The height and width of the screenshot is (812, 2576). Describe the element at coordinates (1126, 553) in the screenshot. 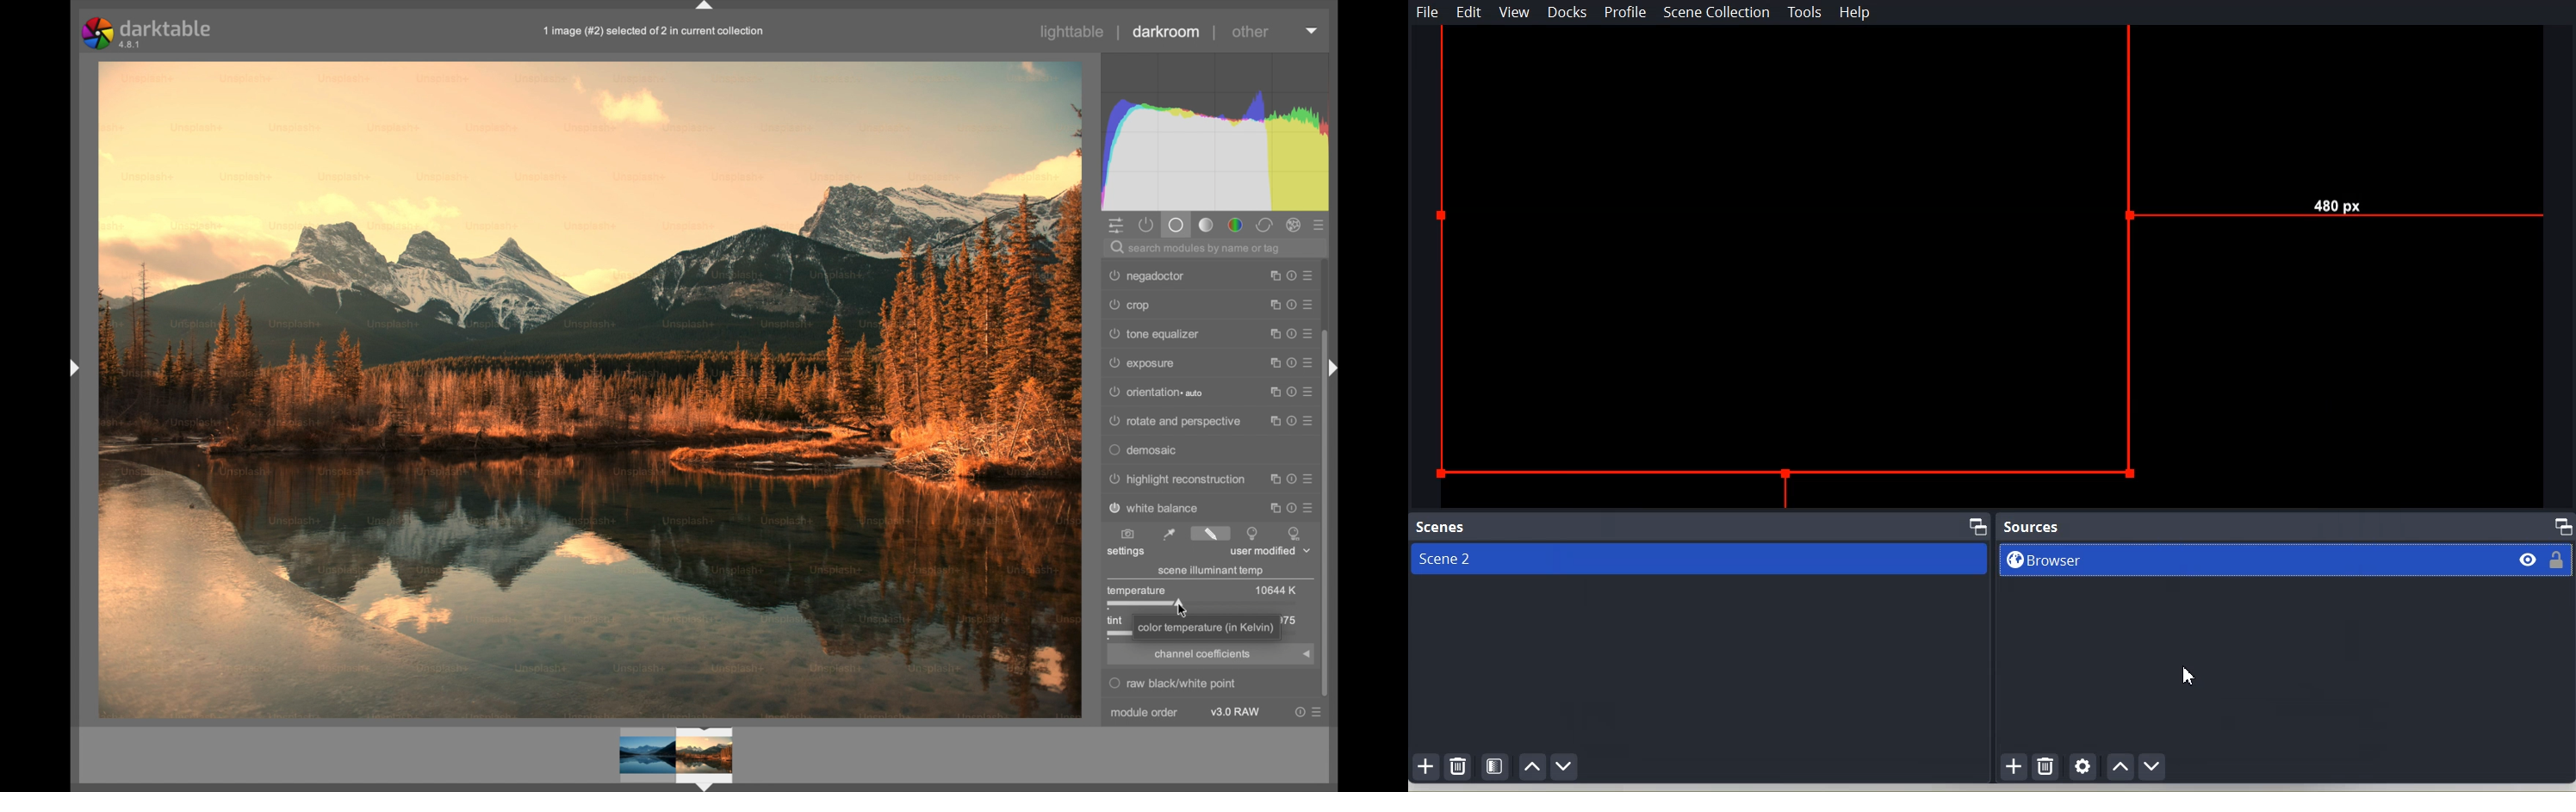

I see `settings` at that location.